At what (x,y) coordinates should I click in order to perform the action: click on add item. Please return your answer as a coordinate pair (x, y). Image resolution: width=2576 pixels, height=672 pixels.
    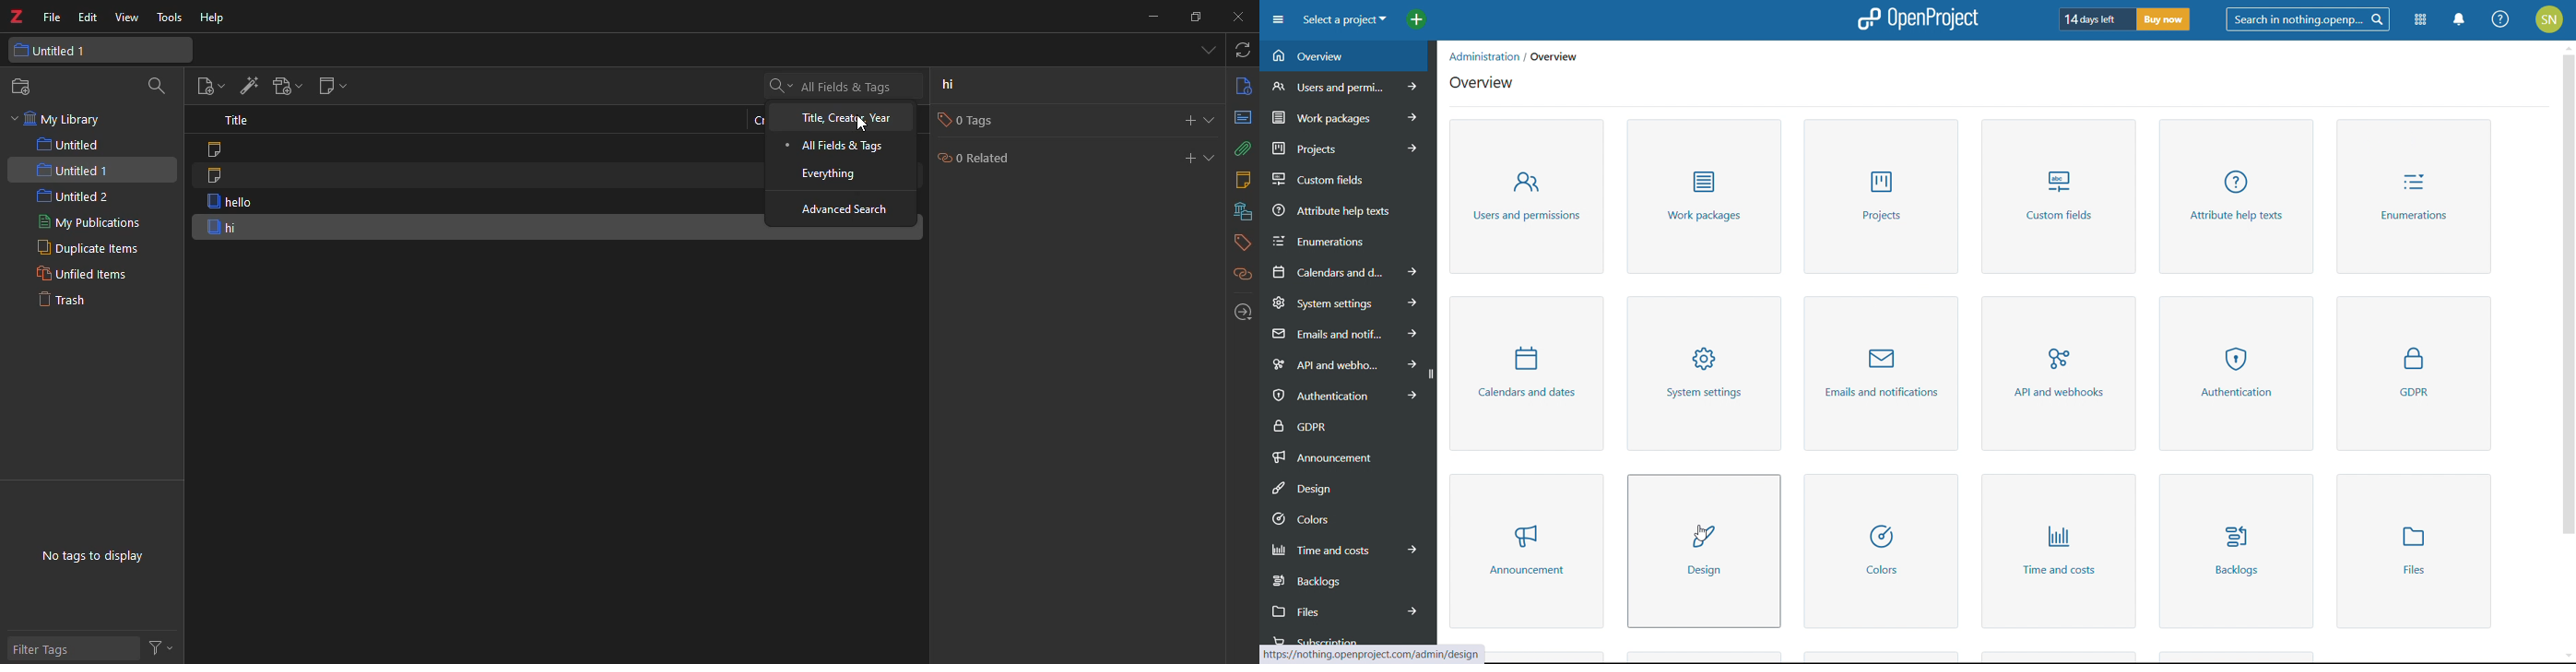
    Looking at the image, I should click on (250, 86).